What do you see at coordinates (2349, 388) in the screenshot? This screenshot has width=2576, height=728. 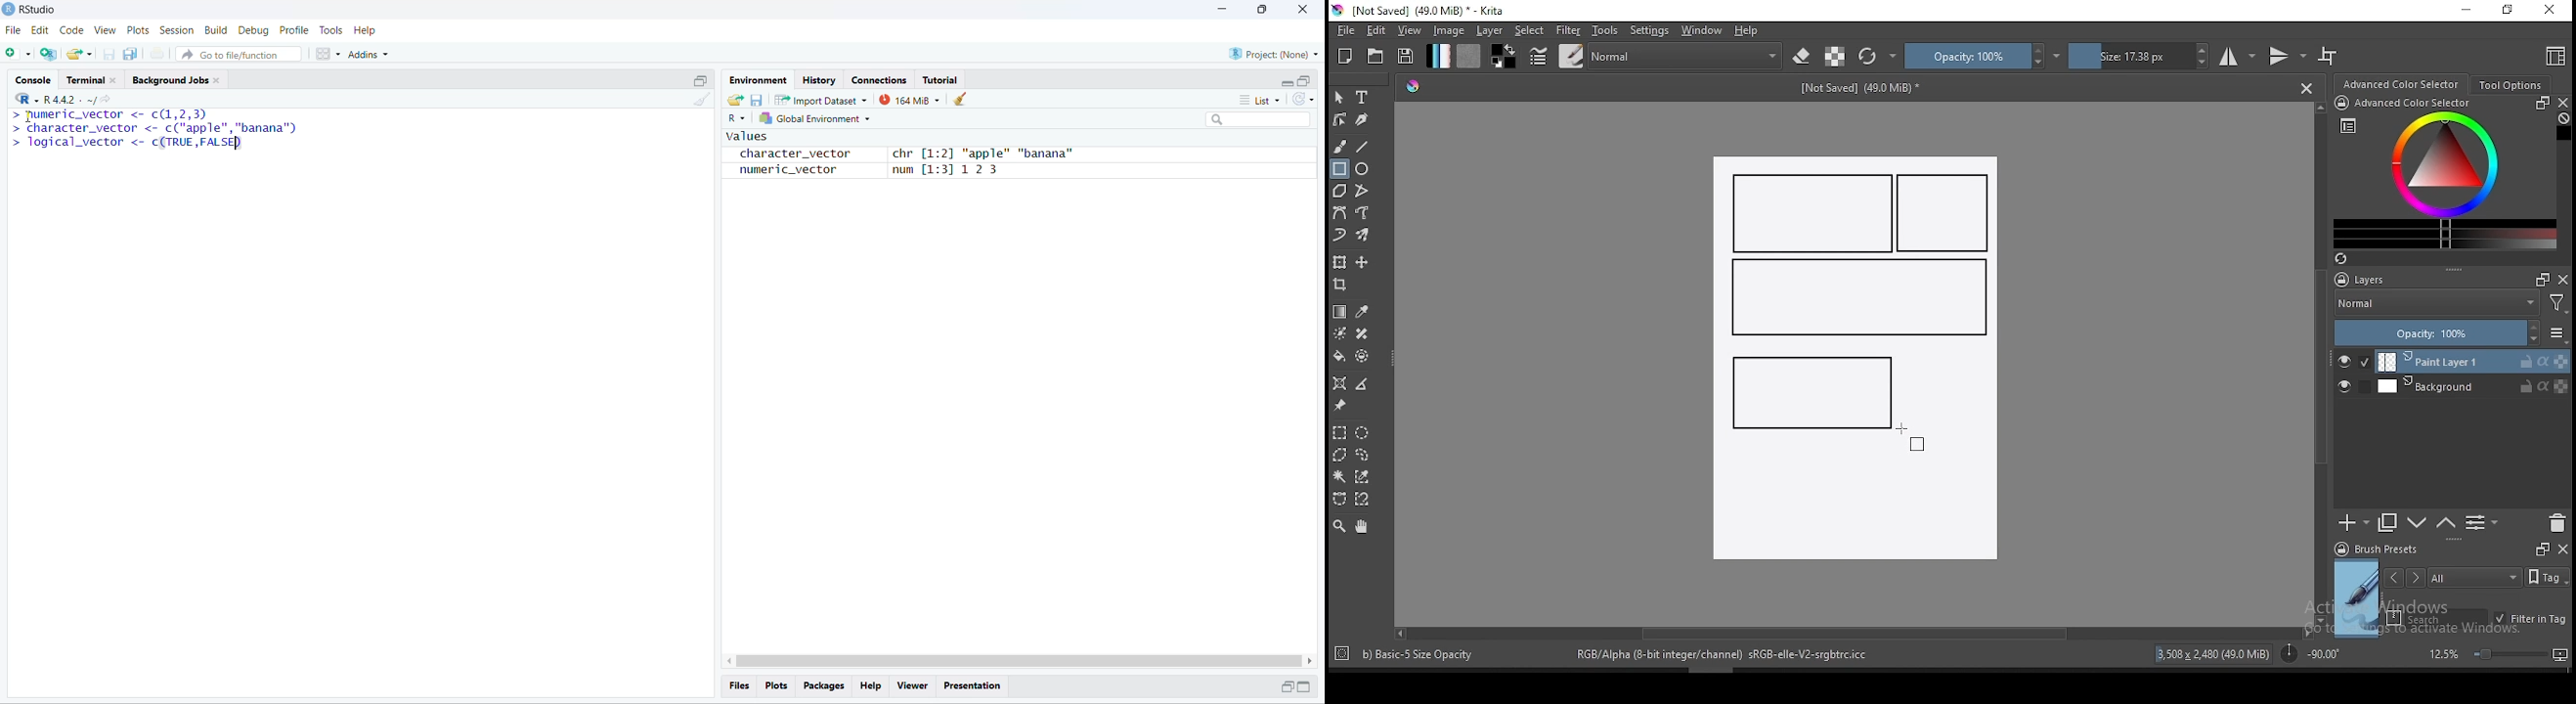 I see `layer visibility on/off` at bounding box center [2349, 388].